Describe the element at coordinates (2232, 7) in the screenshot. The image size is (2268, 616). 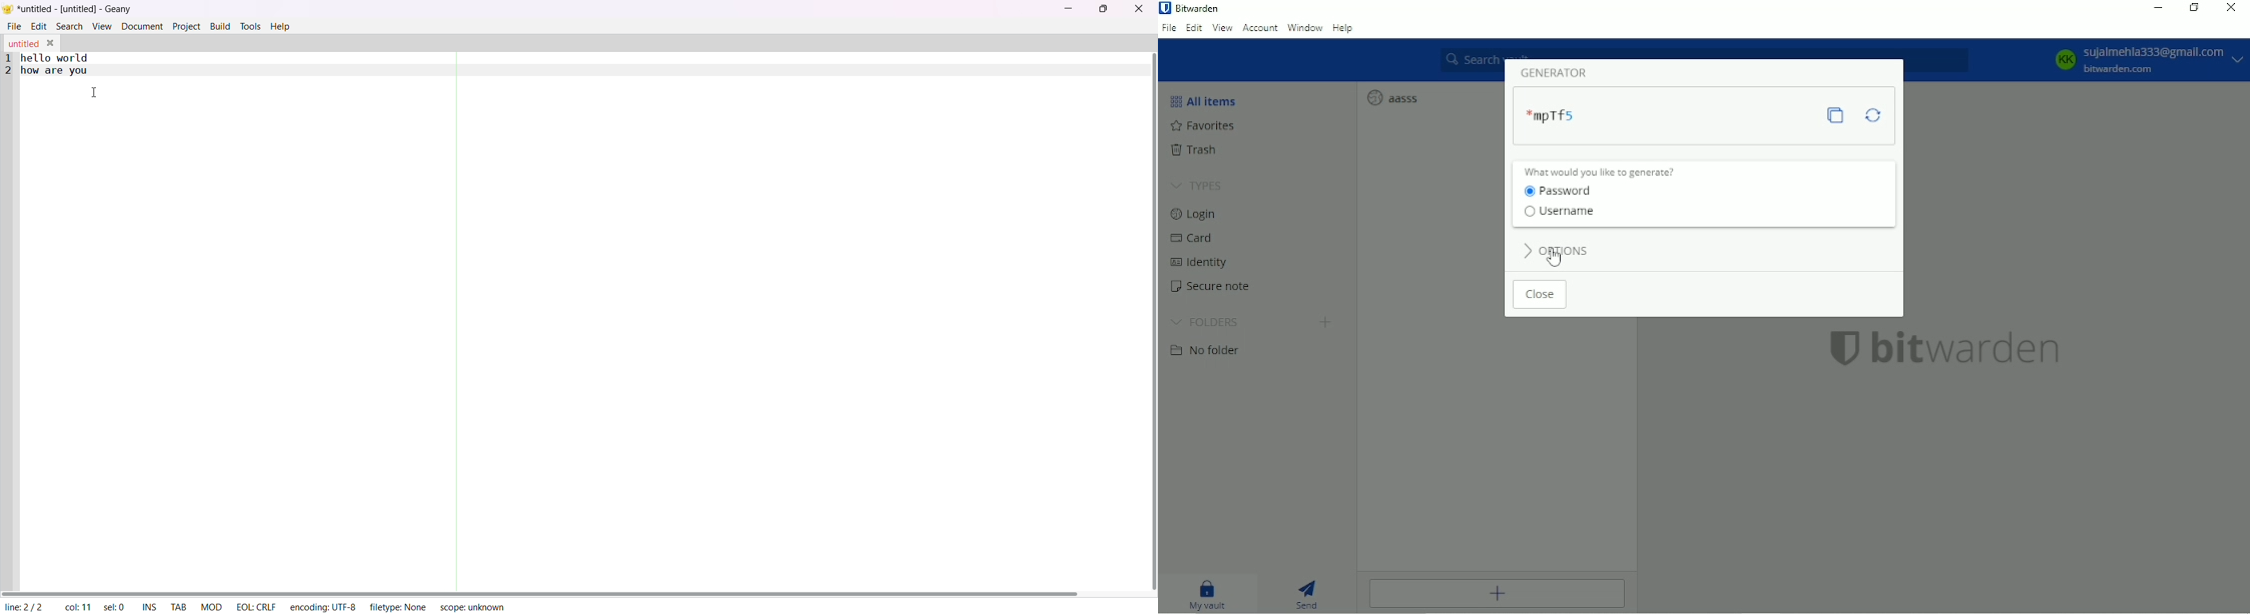
I see `Close` at that location.